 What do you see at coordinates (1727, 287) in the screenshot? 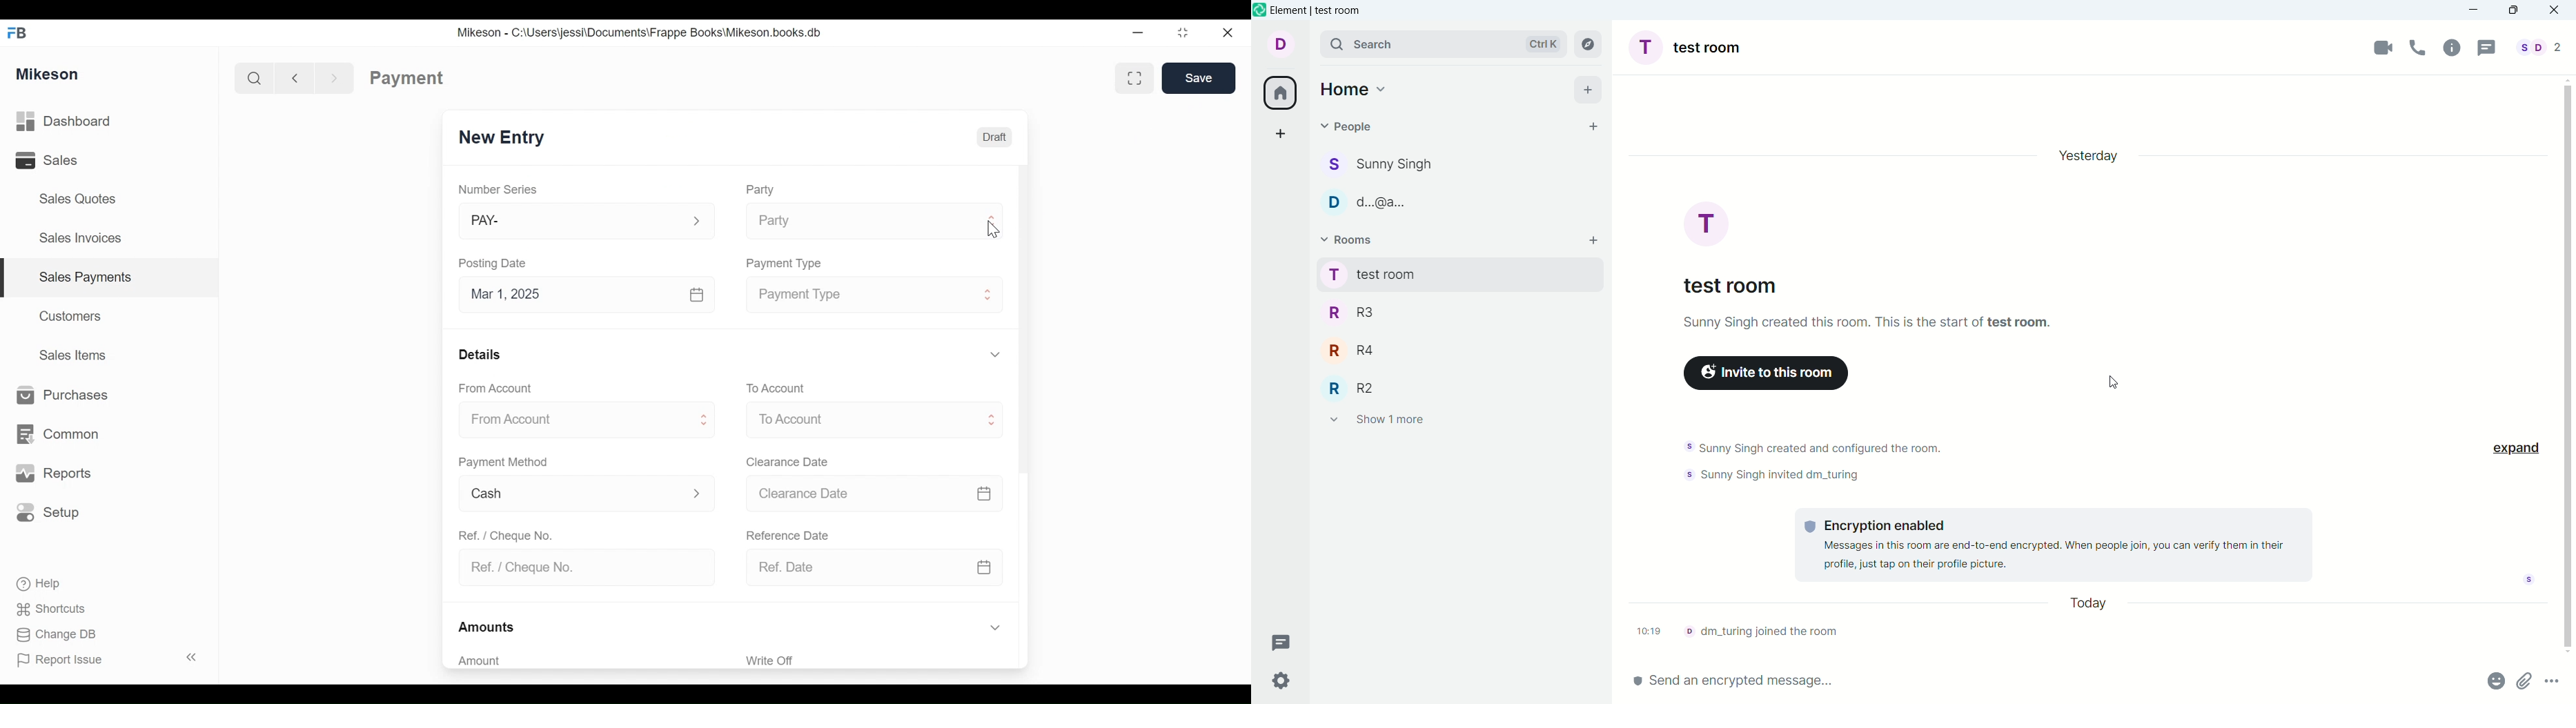
I see `test room` at bounding box center [1727, 287].